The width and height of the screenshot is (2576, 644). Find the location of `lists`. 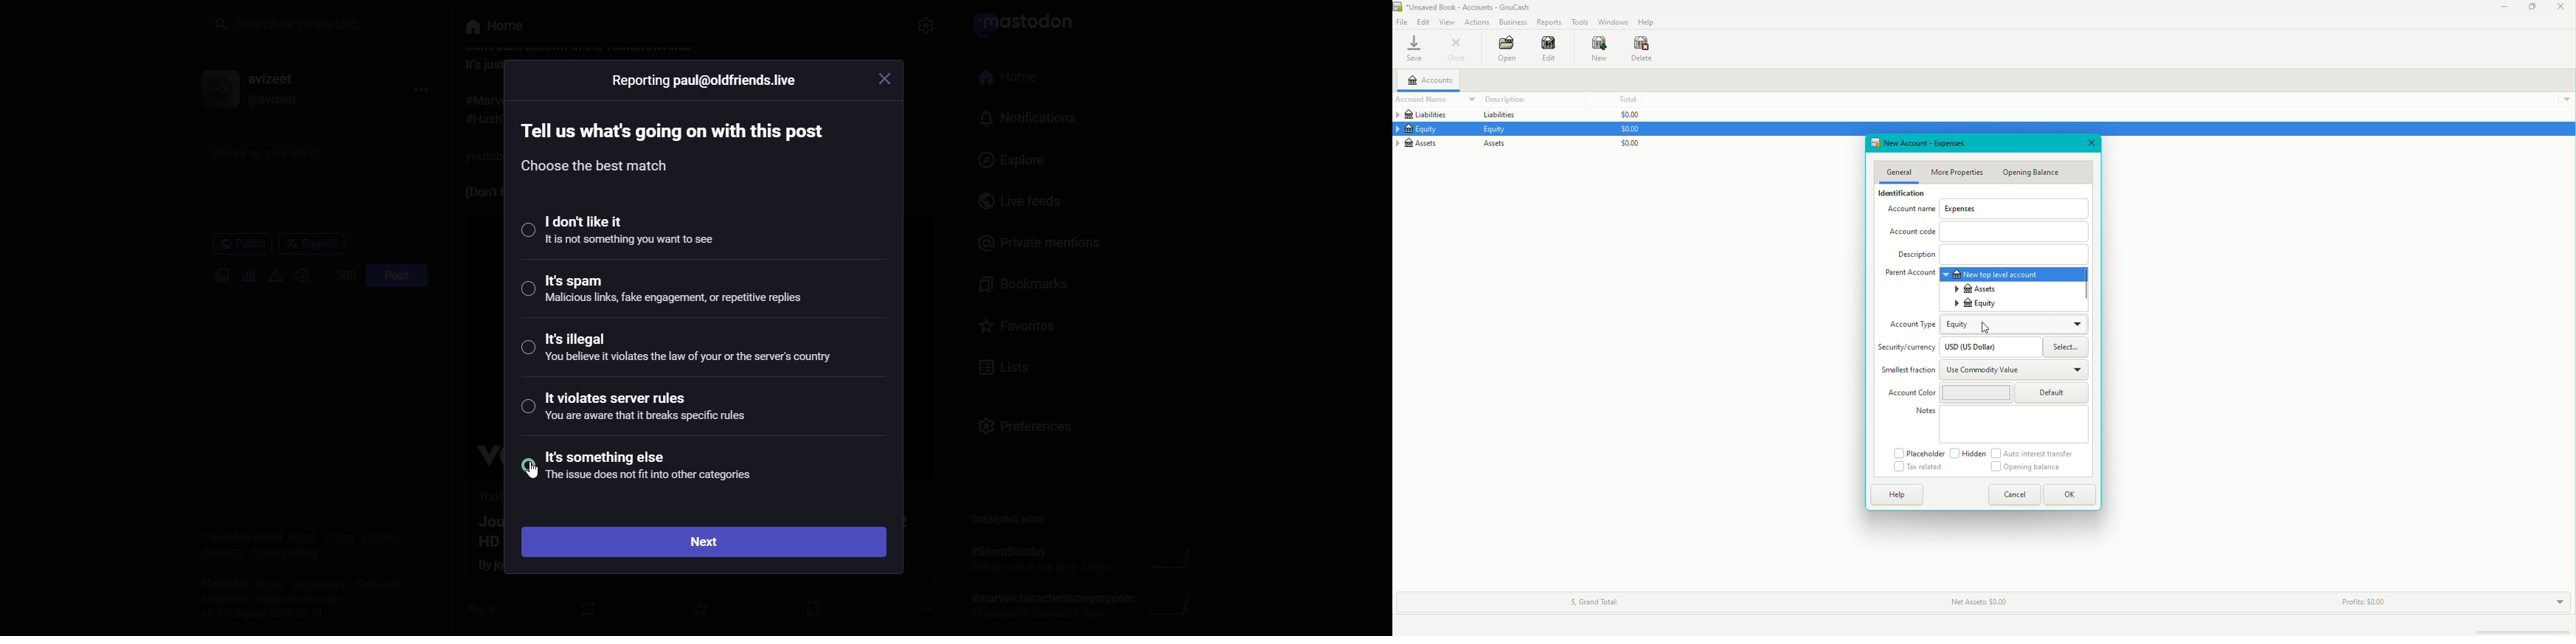

lists is located at coordinates (1000, 368).